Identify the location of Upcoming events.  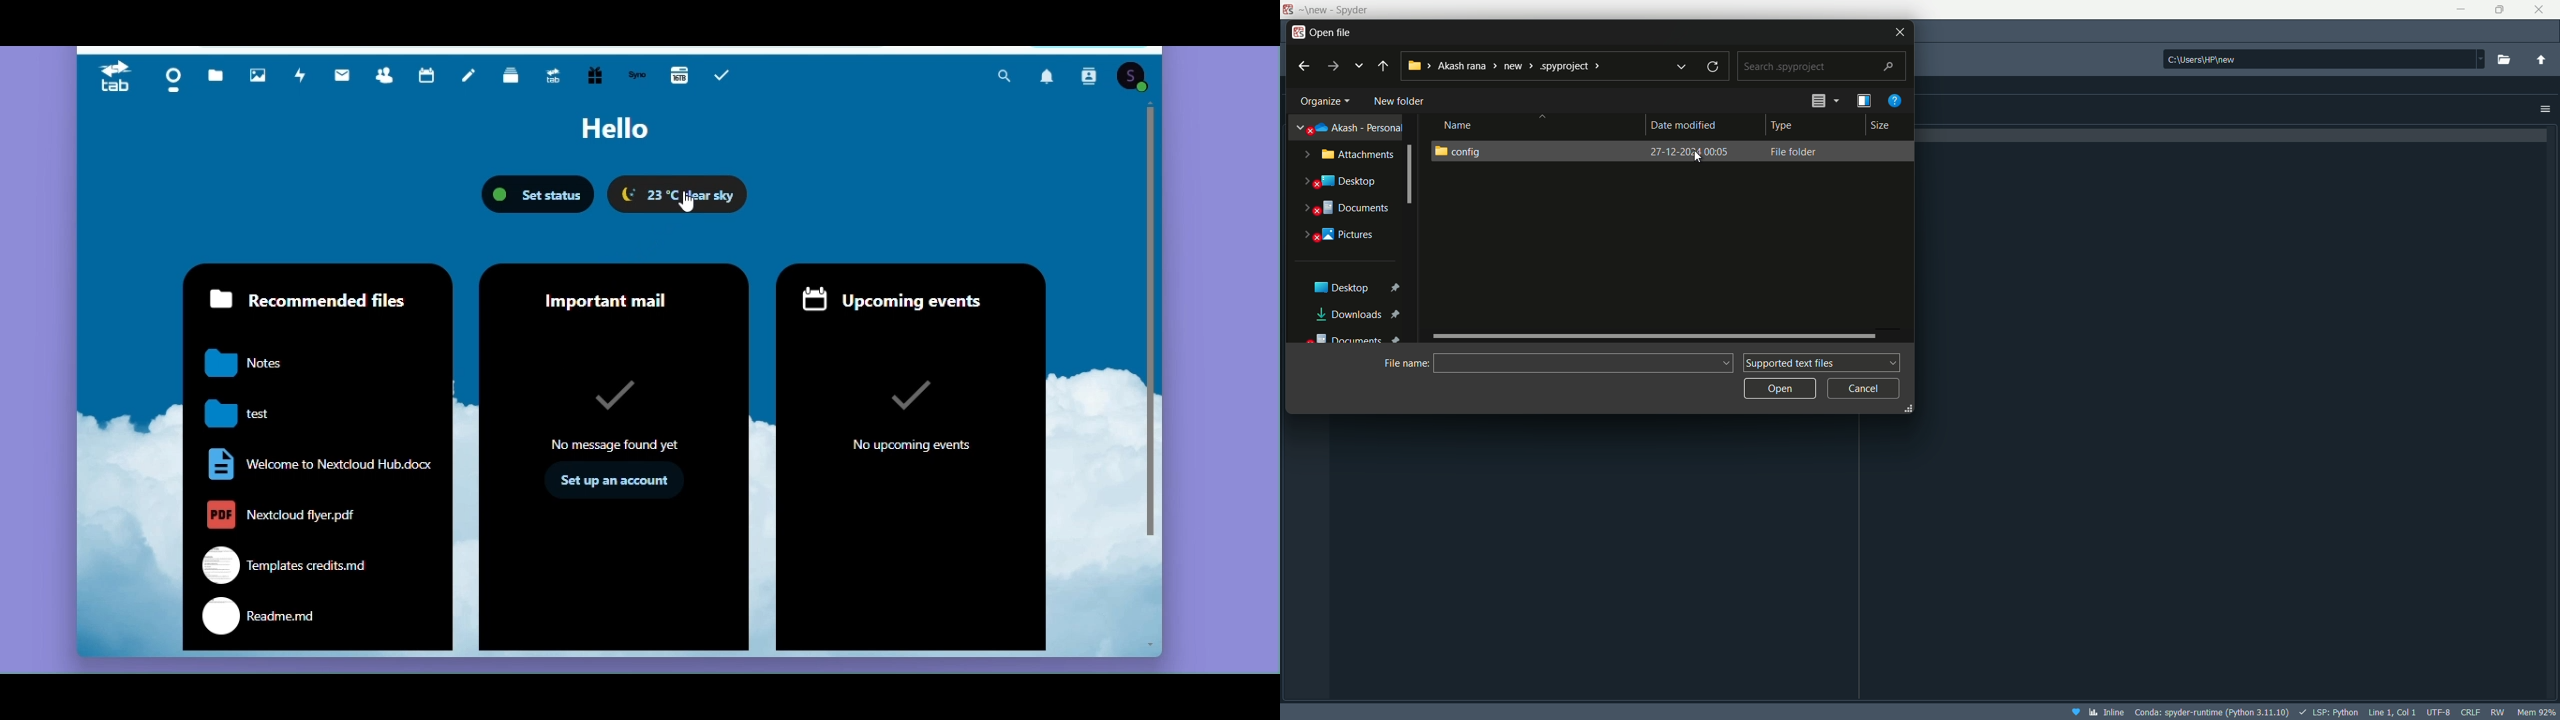
(912, 297).